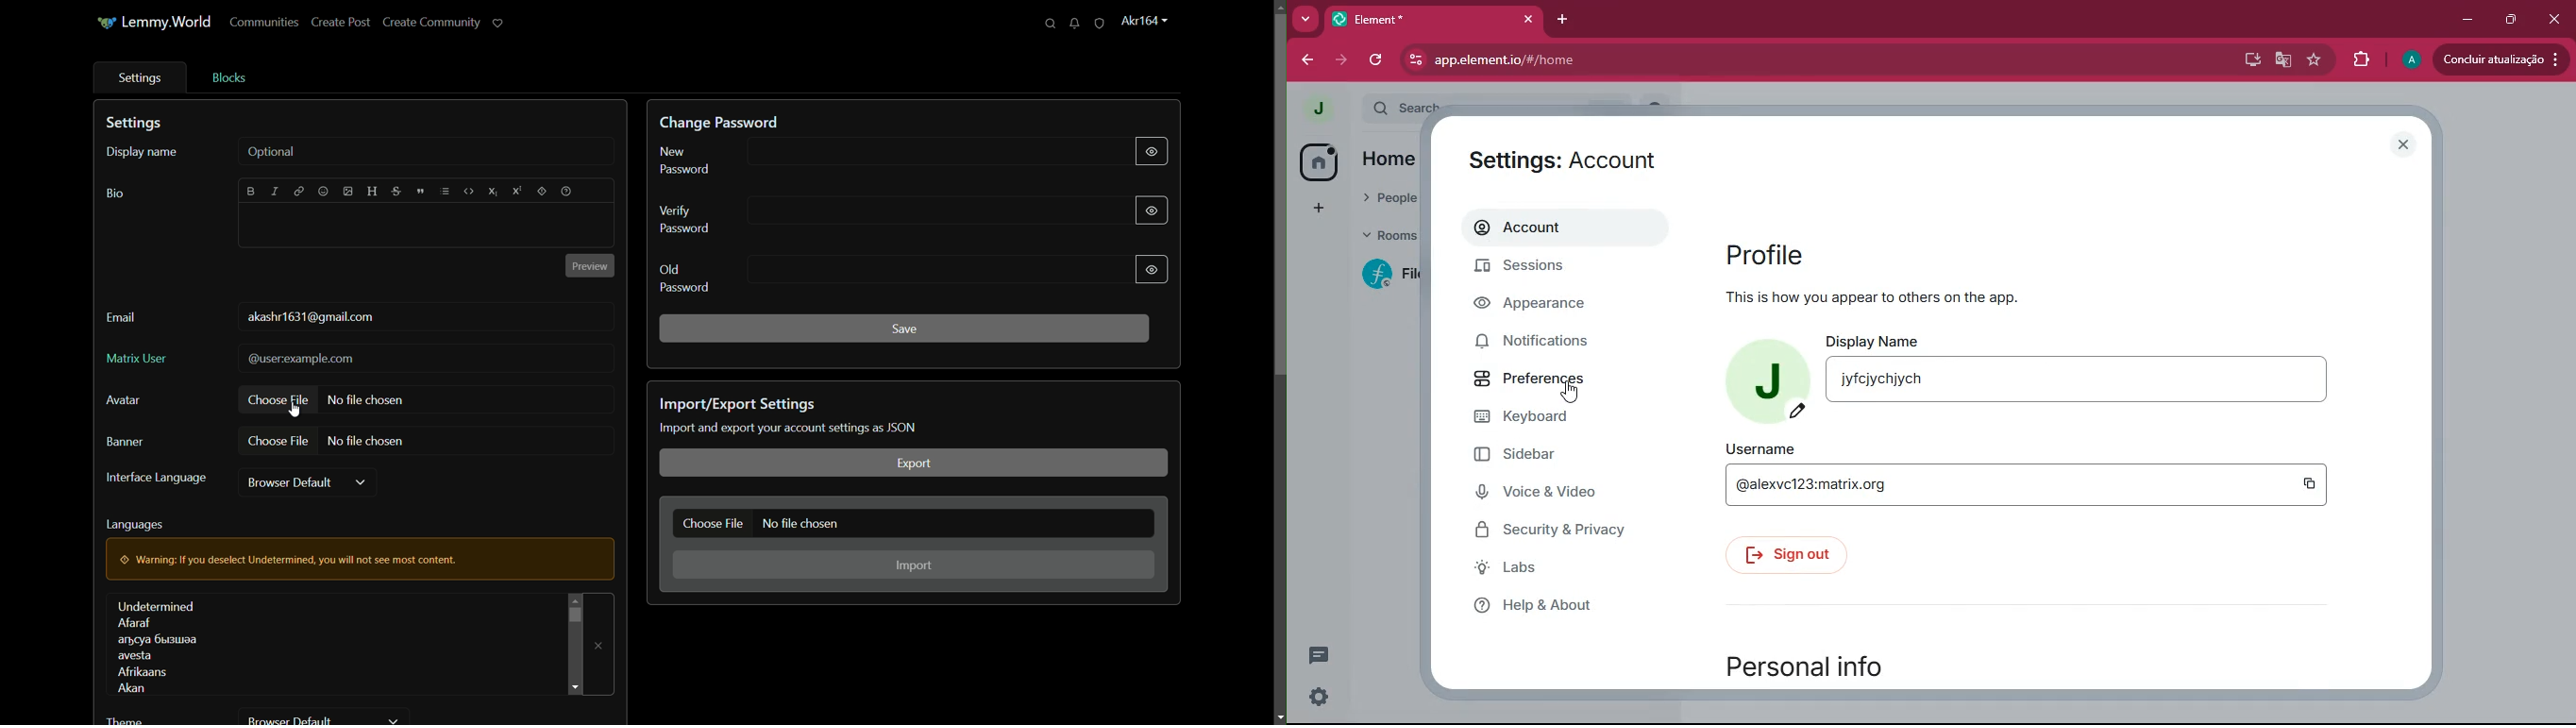  Describe the element at coordinates (1317, 699) in the screenshot. I see `quick settings` at that location.